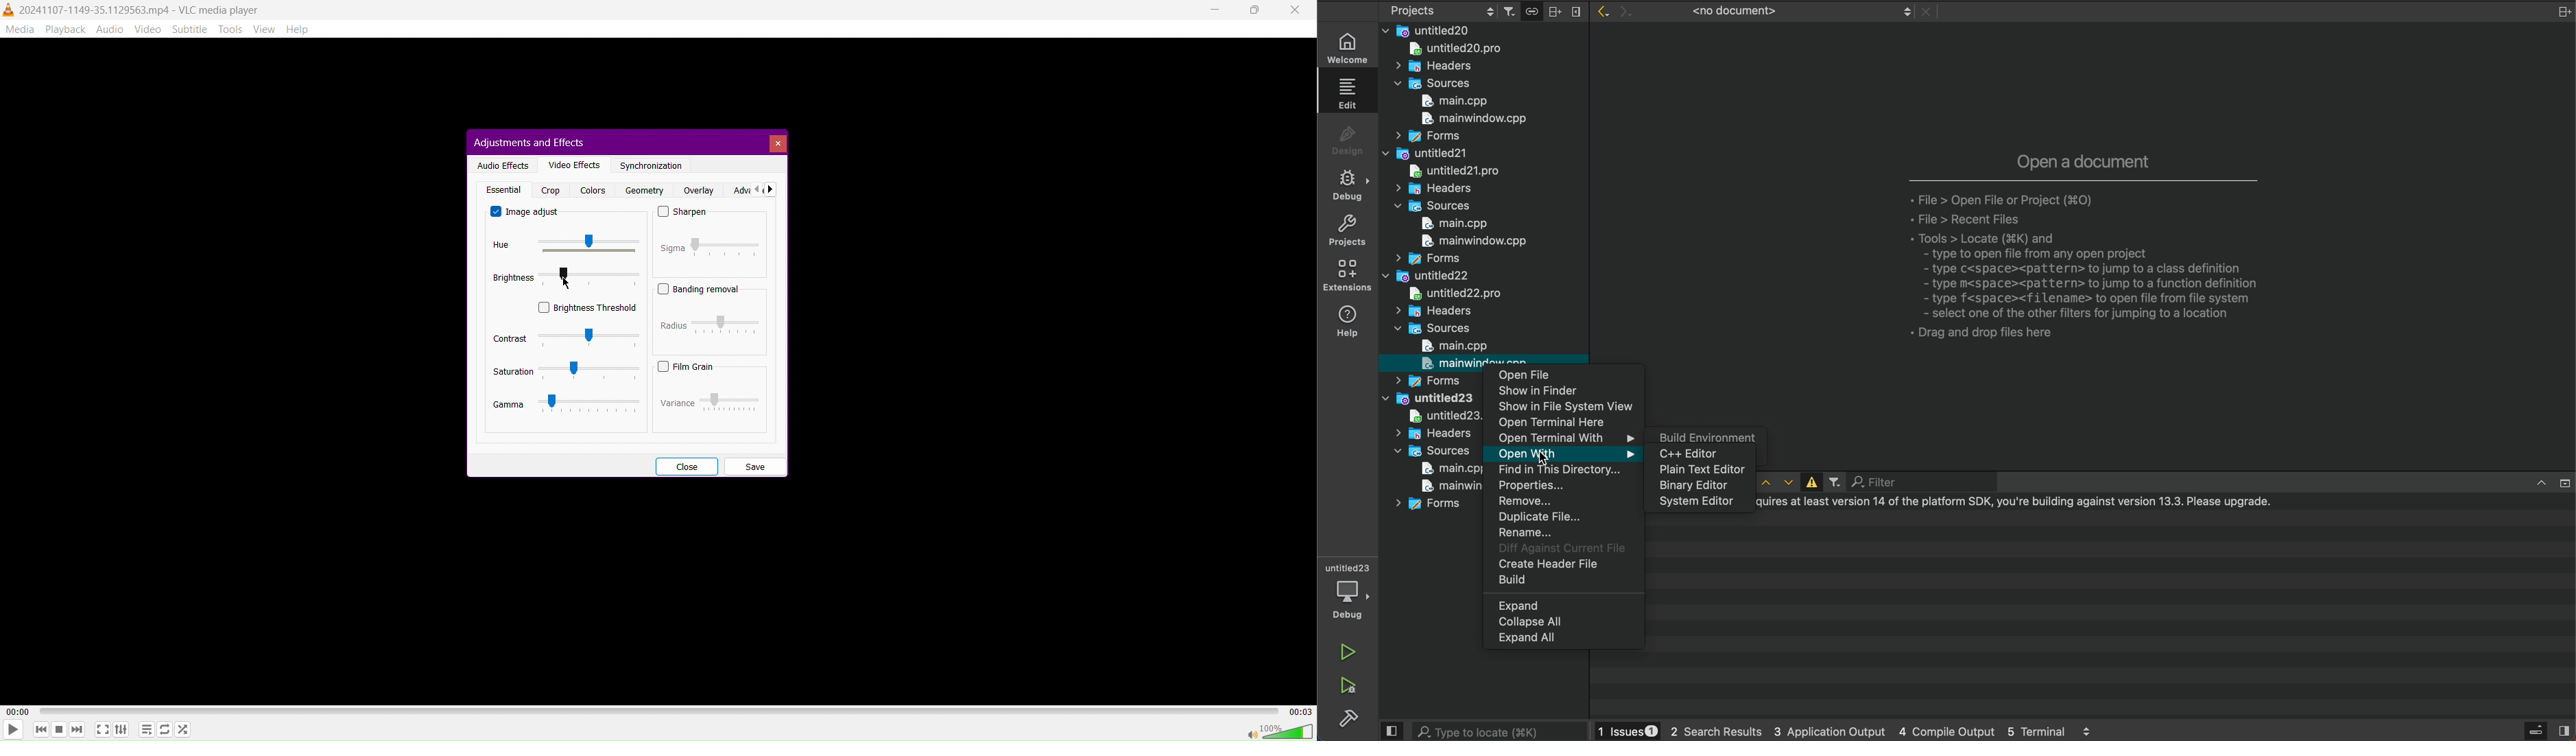  What do you see at coordinates (1431, 507) in the screenshot?
I see `forms` at bounding box center [1431, 507].